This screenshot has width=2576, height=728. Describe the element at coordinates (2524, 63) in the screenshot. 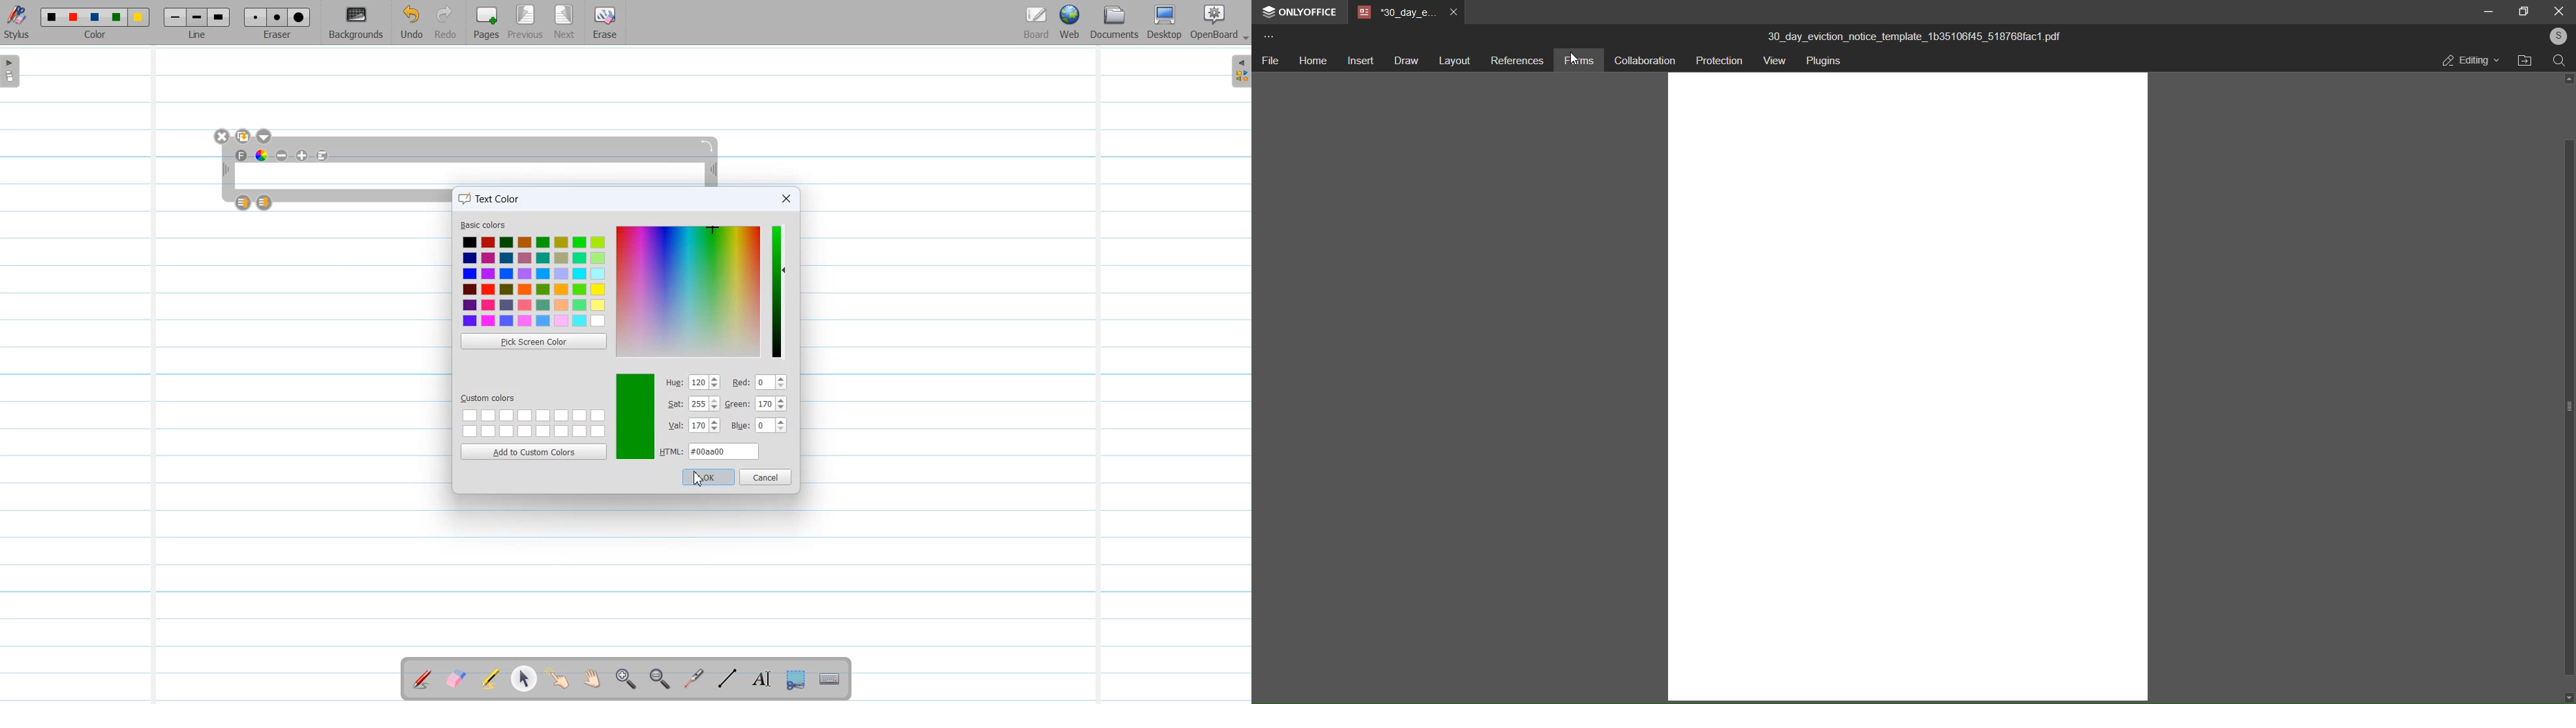

I see `open file location` at that location.